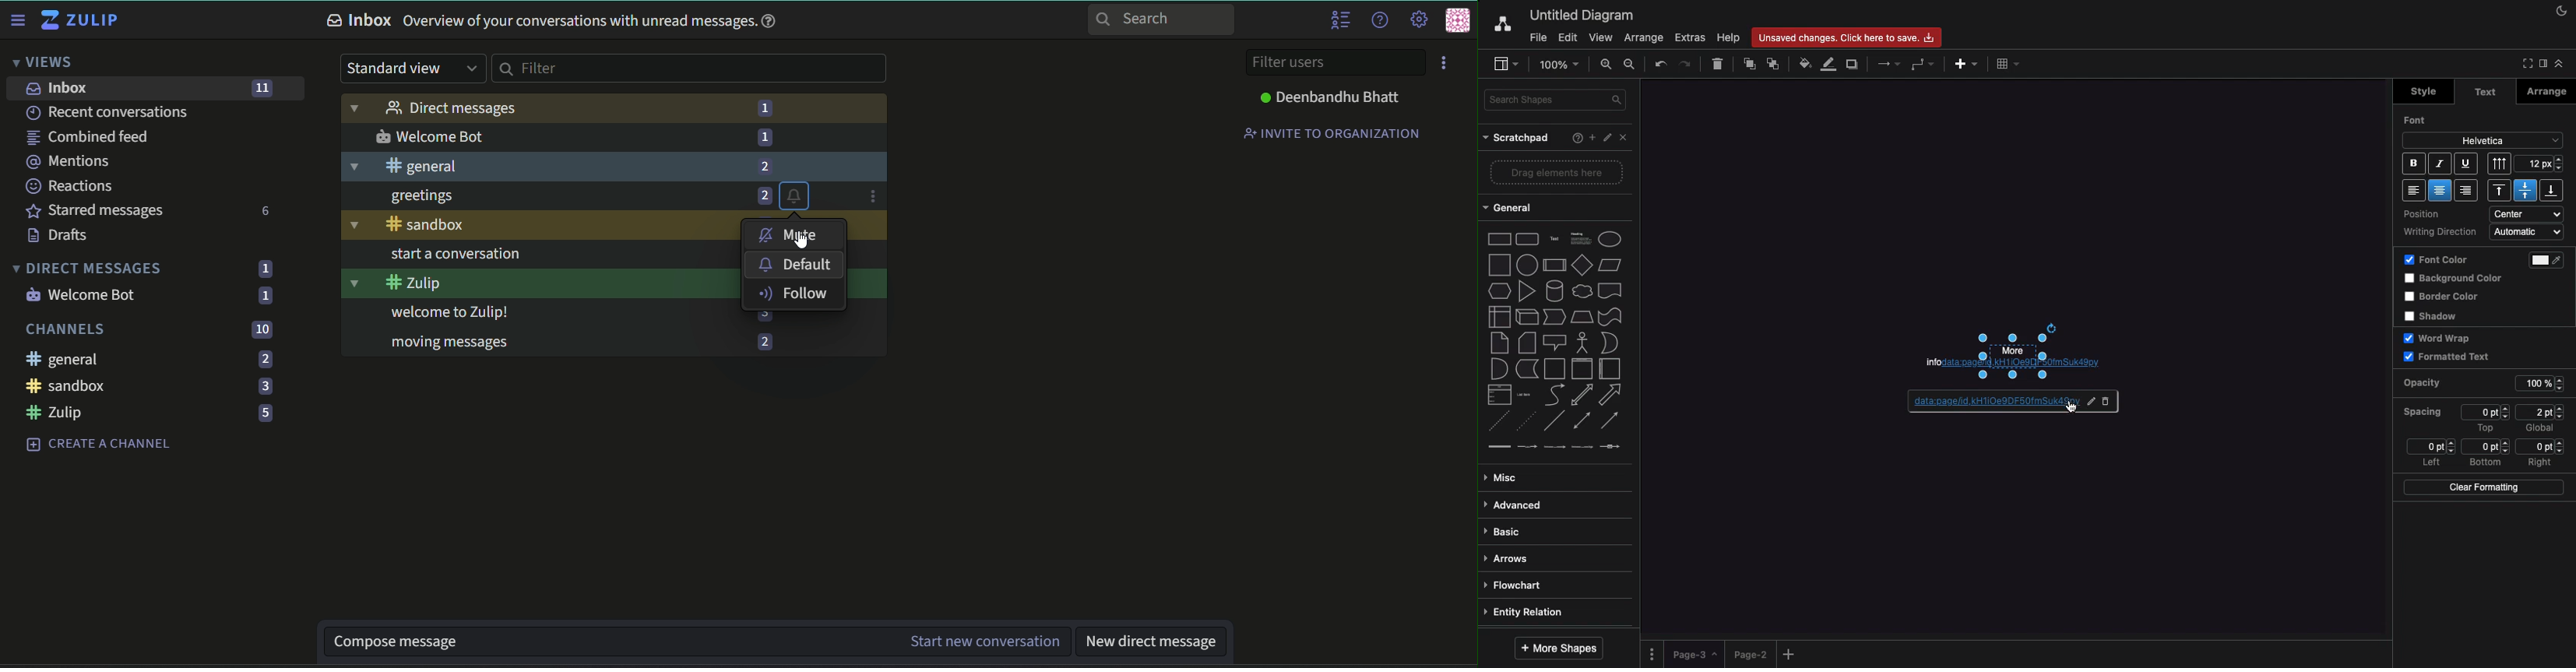 The height and width of the screenshot is (672, 2576). I want to click on More info - Link added, so click(2037, 352).